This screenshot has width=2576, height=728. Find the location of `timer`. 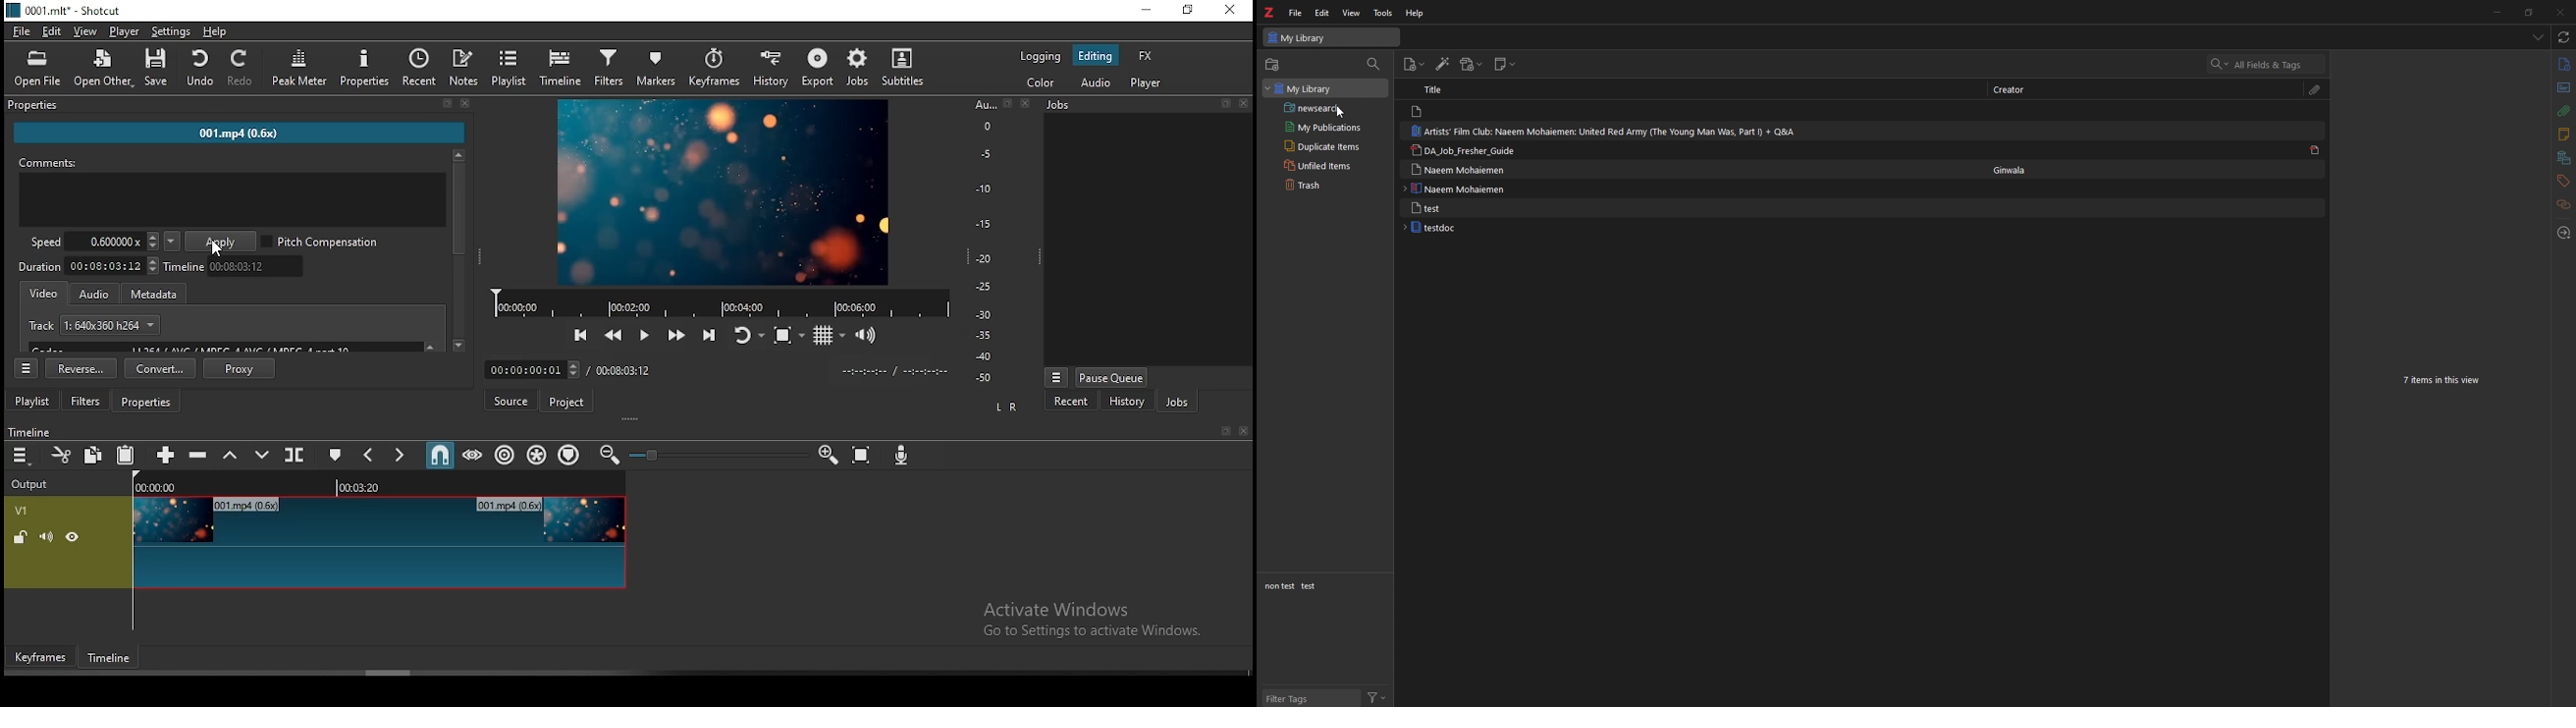

timer is located at coordinates (893, 371).